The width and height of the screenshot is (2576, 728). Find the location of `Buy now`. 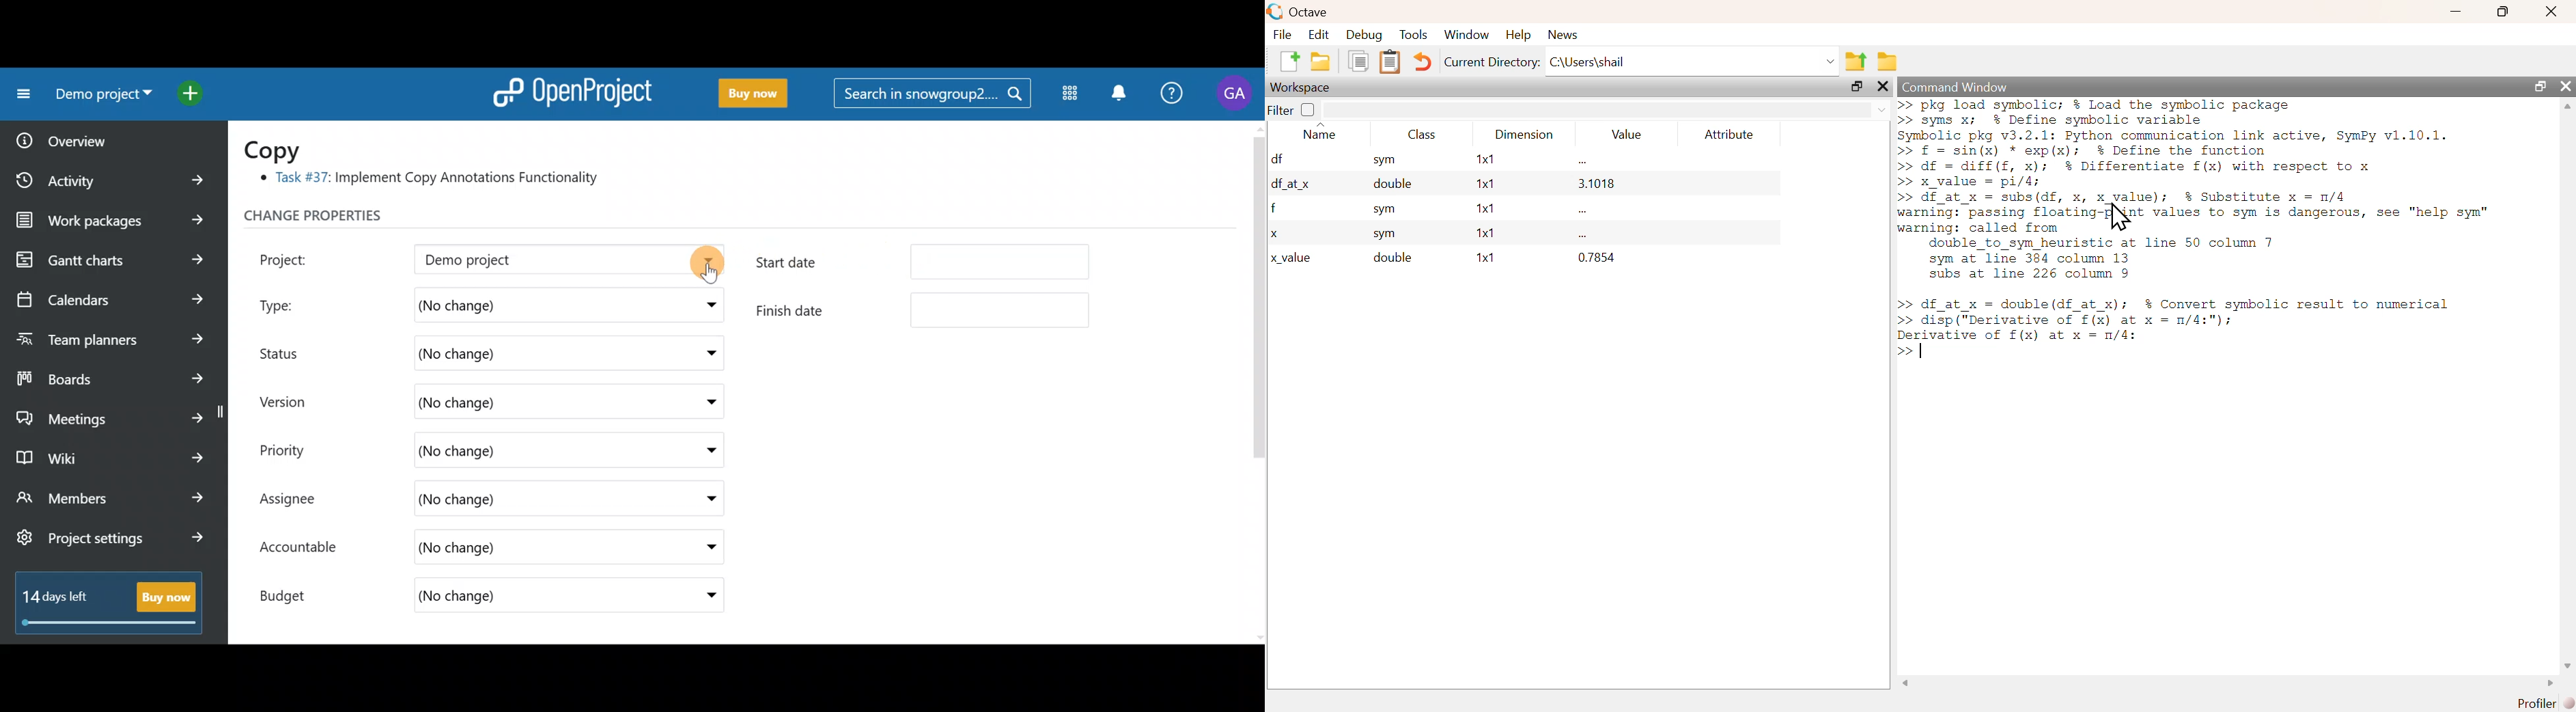

Buy now is located at coordinates (747, 94).